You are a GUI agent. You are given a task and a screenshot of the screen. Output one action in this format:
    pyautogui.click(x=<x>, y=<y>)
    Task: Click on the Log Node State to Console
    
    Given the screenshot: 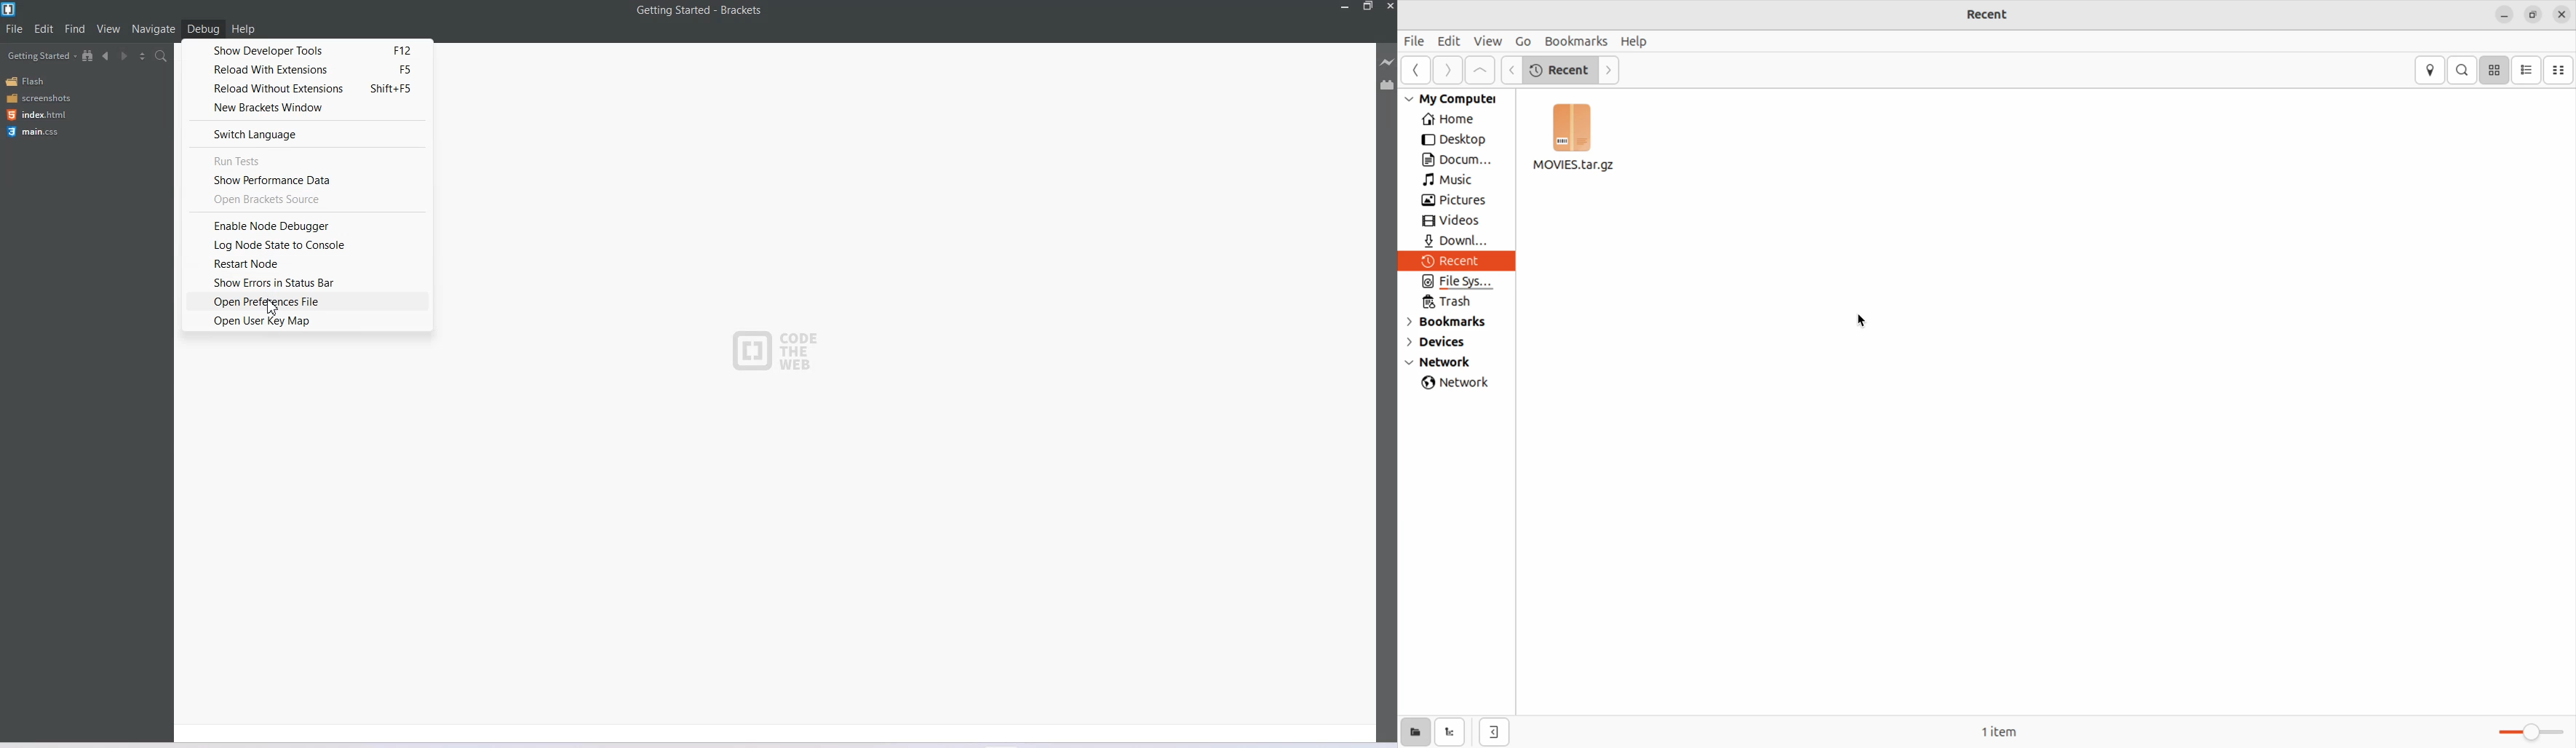 What is the action you would take?
    pyautogui.click(x=305, y=244)
    